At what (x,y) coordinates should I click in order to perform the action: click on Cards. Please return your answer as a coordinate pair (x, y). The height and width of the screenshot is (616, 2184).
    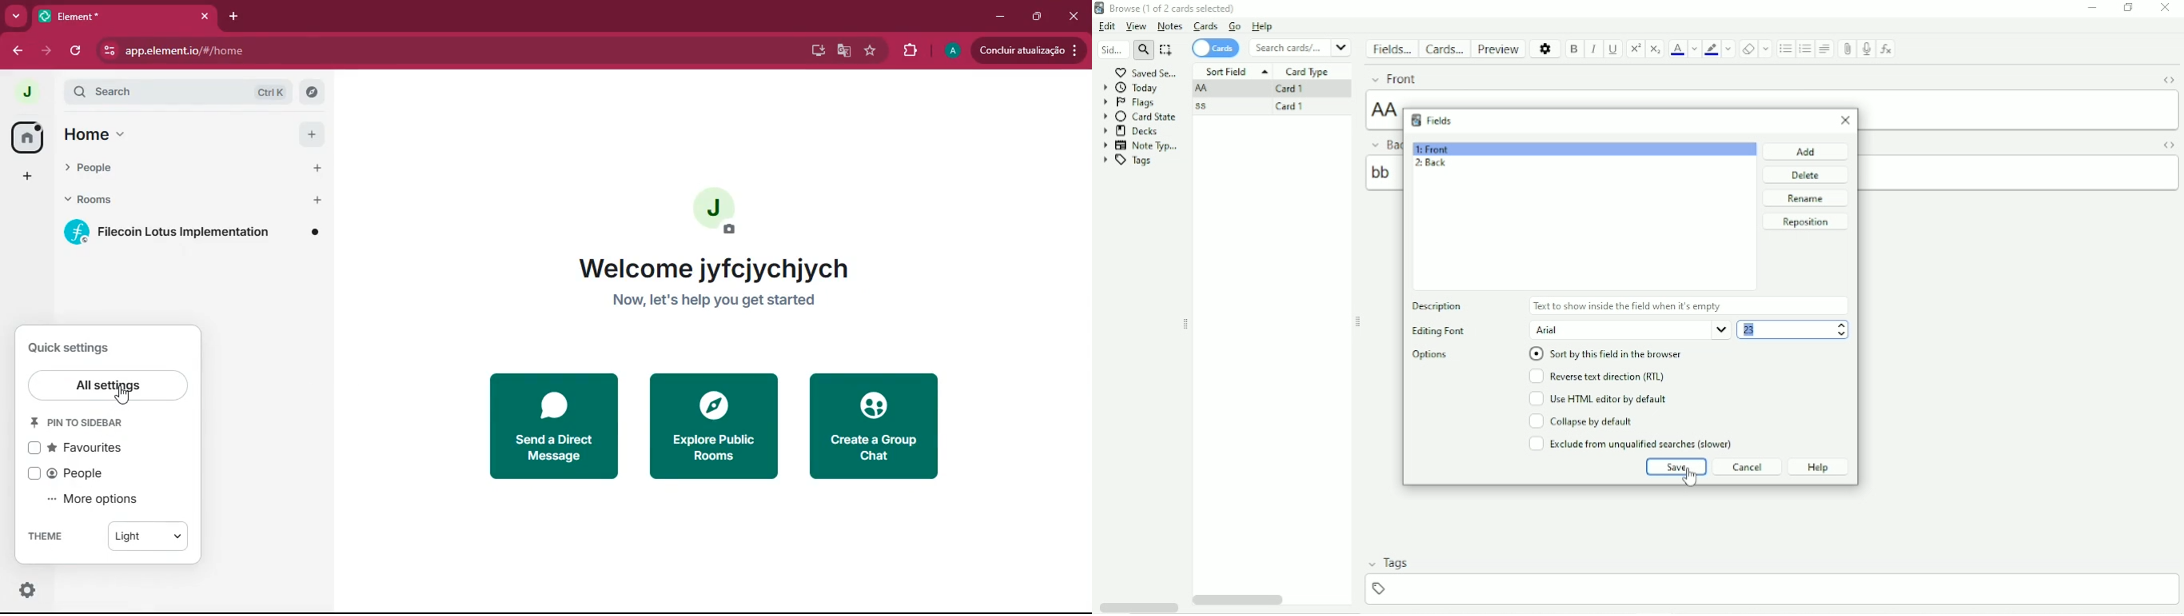
    Looking at the image, I should click on (1218, 48).